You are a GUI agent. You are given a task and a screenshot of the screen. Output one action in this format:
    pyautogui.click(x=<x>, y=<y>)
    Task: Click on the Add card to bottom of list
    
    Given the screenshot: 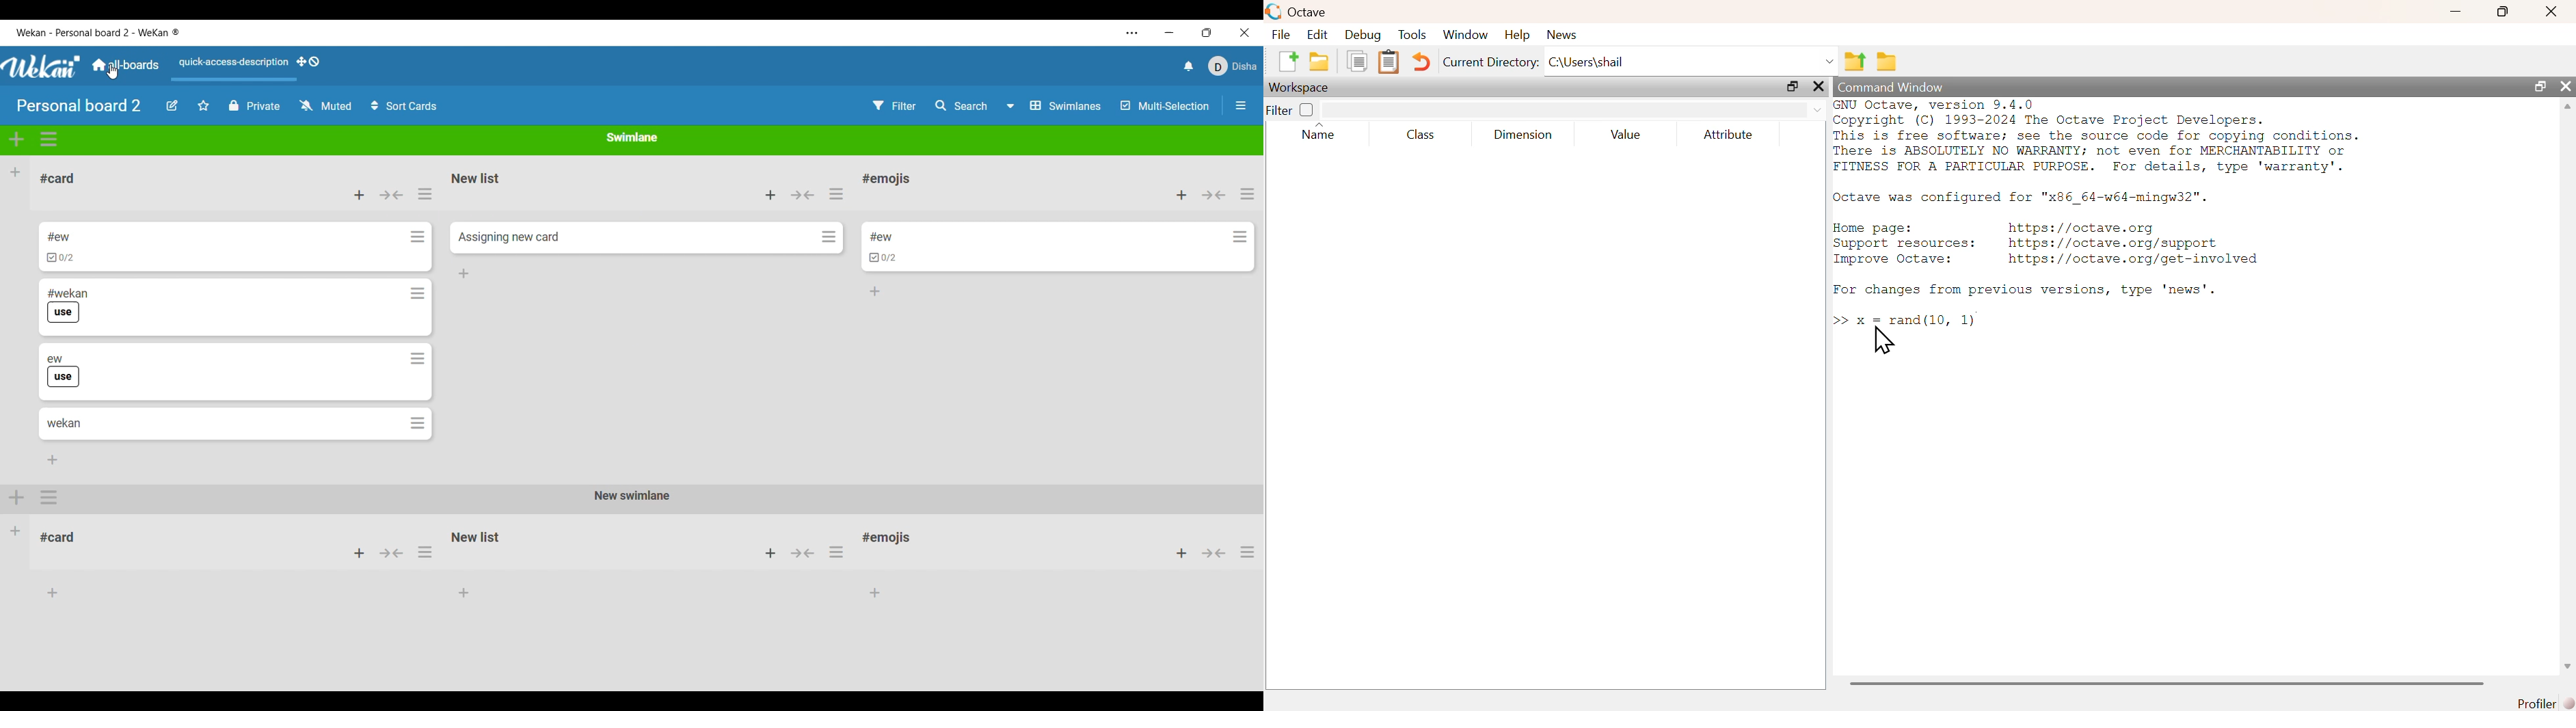 What is the action you would take?
    pyautogui.click(x=876, y=291)
    